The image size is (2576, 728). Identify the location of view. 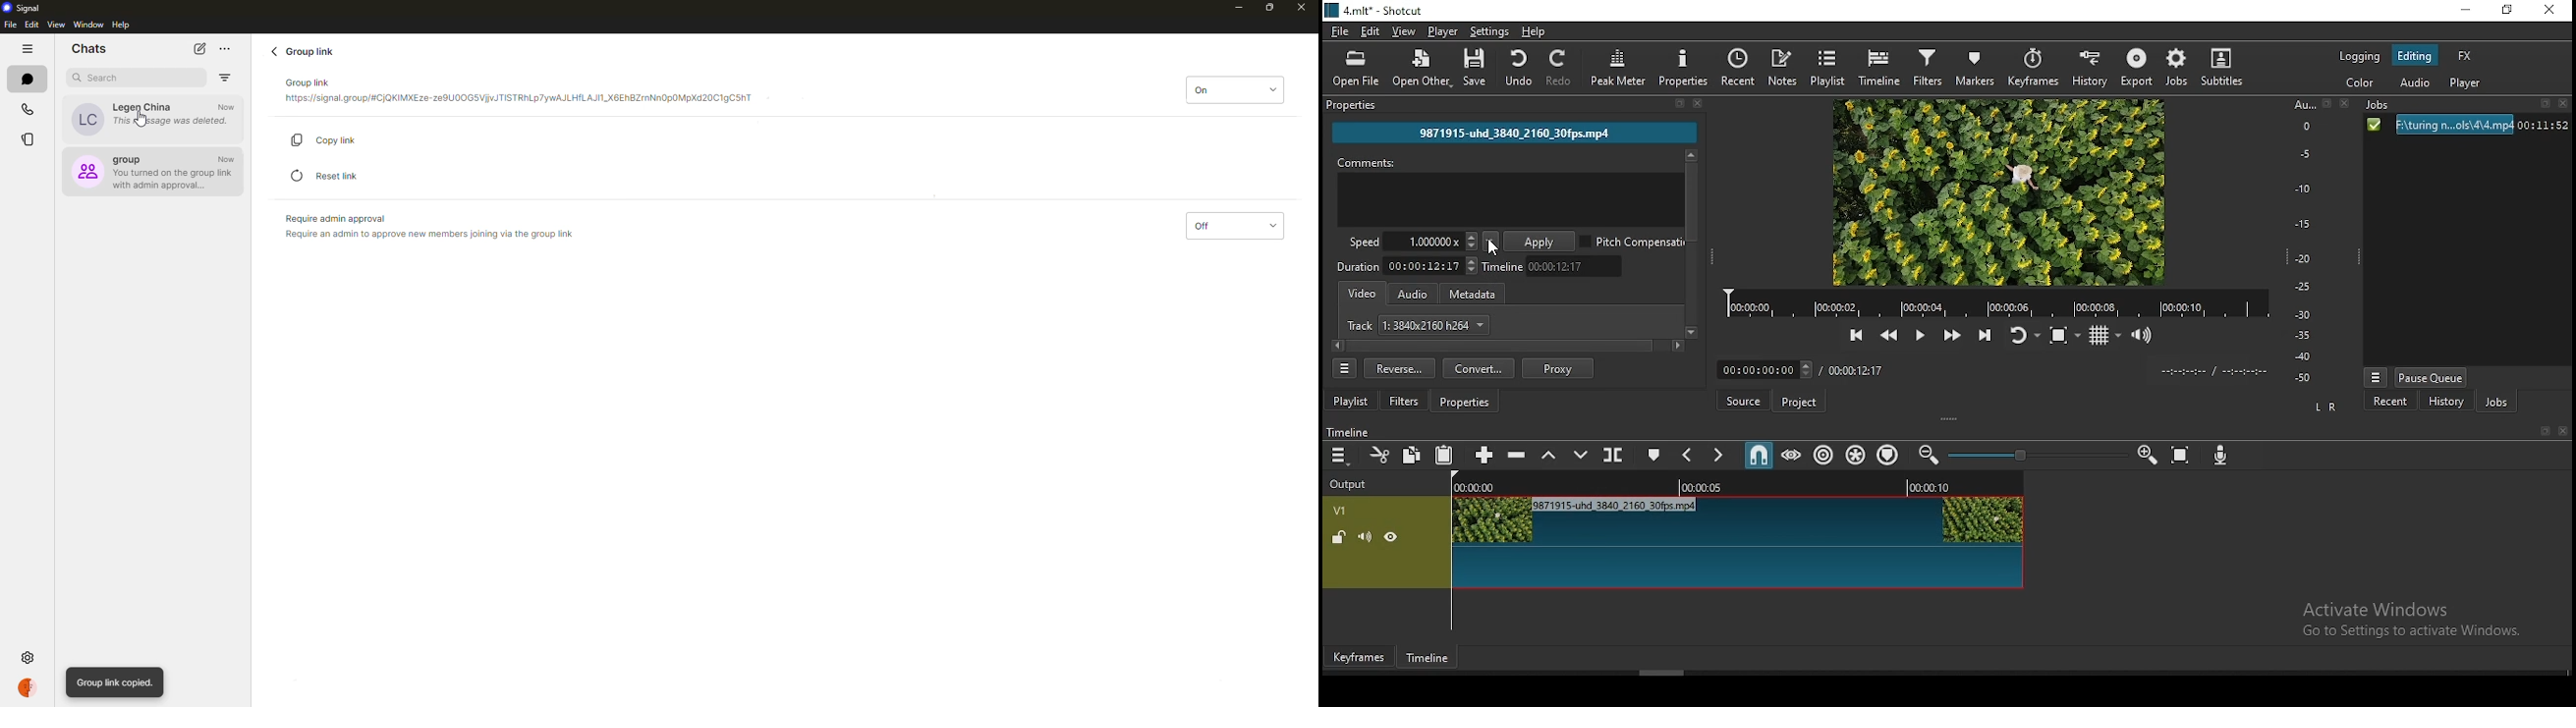
(56, 25).